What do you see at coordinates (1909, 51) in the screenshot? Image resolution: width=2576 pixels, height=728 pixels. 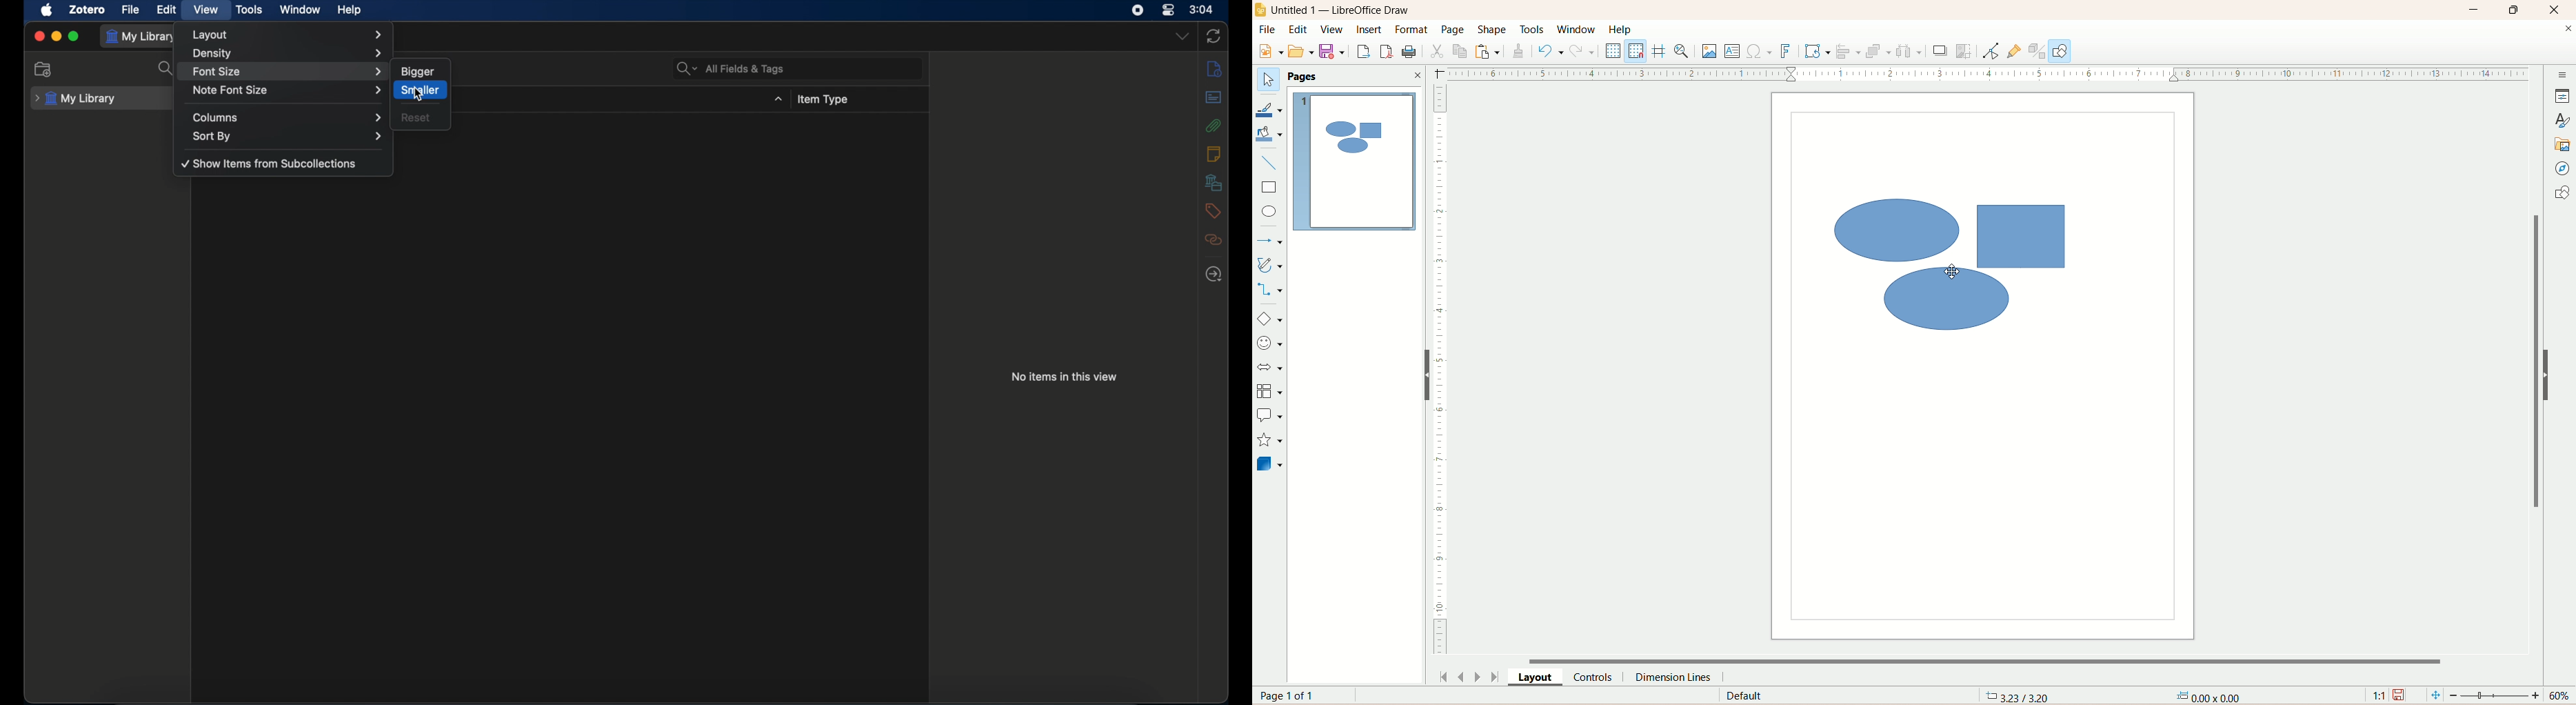 I see `select atleast three object to distribute` at bounding box center [1909, 51].